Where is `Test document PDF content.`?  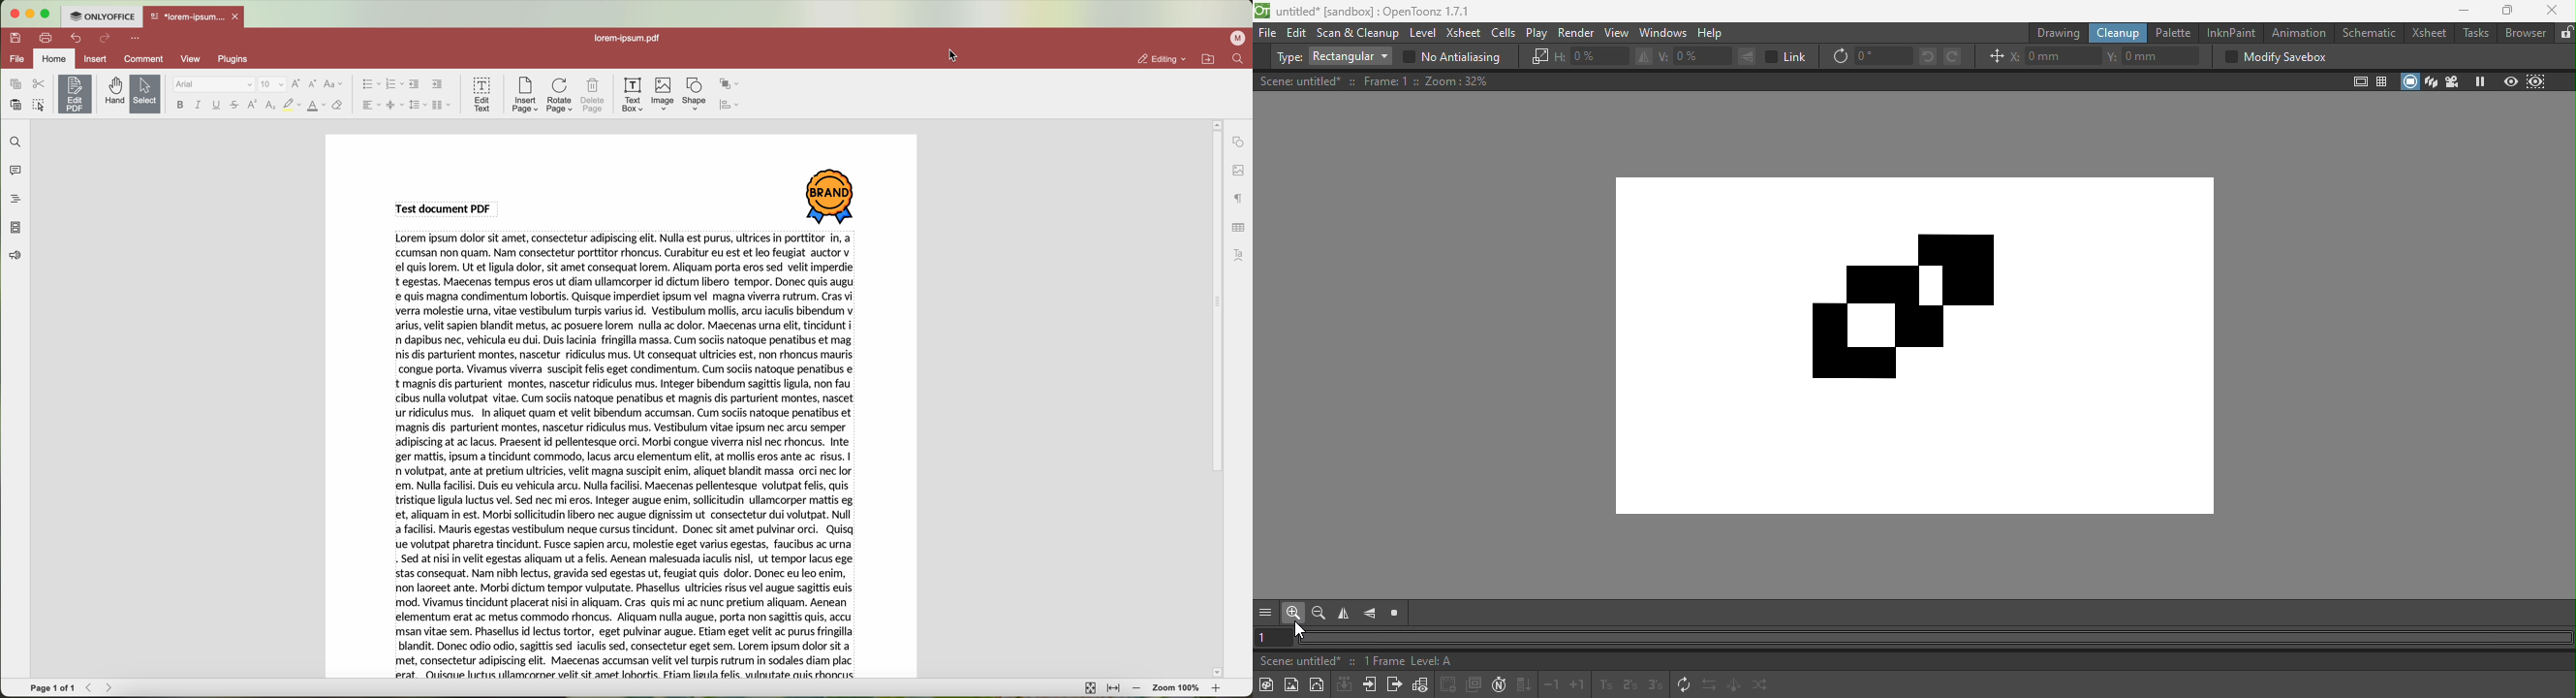
Test document PDF content. is located at coordinates (626, 455).